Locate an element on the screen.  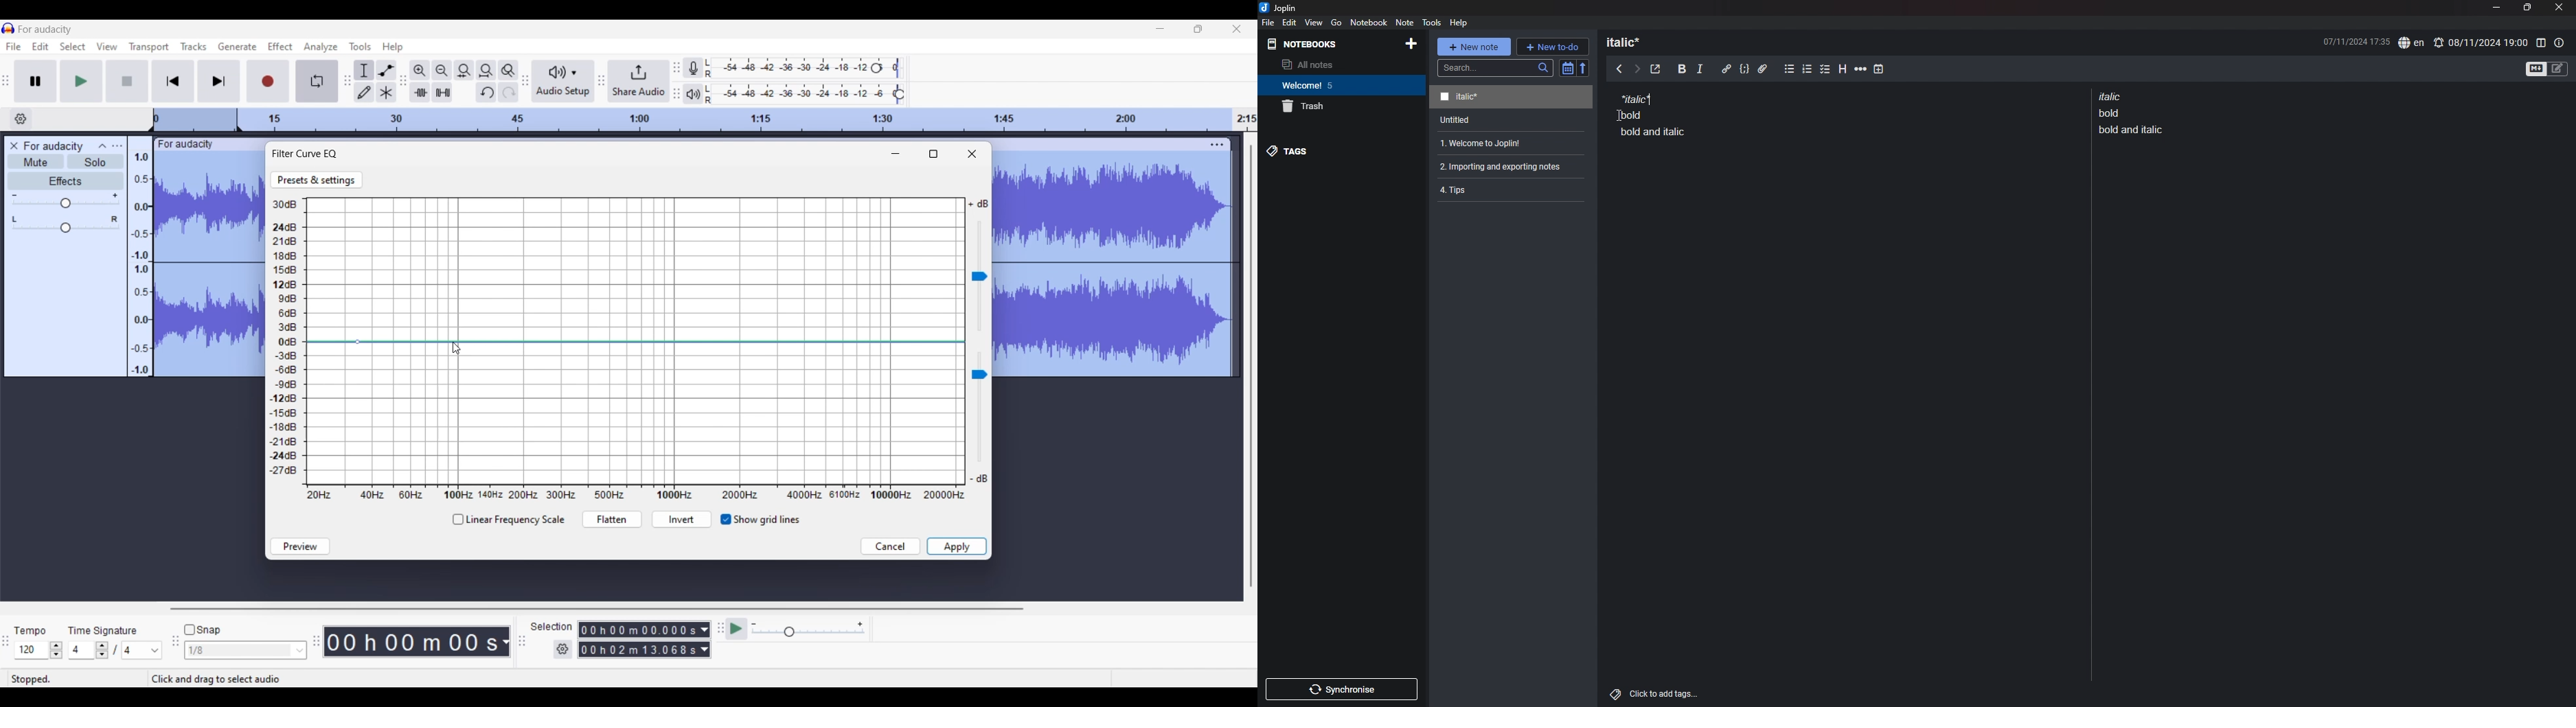
note is located at coordinates (1404, 22).